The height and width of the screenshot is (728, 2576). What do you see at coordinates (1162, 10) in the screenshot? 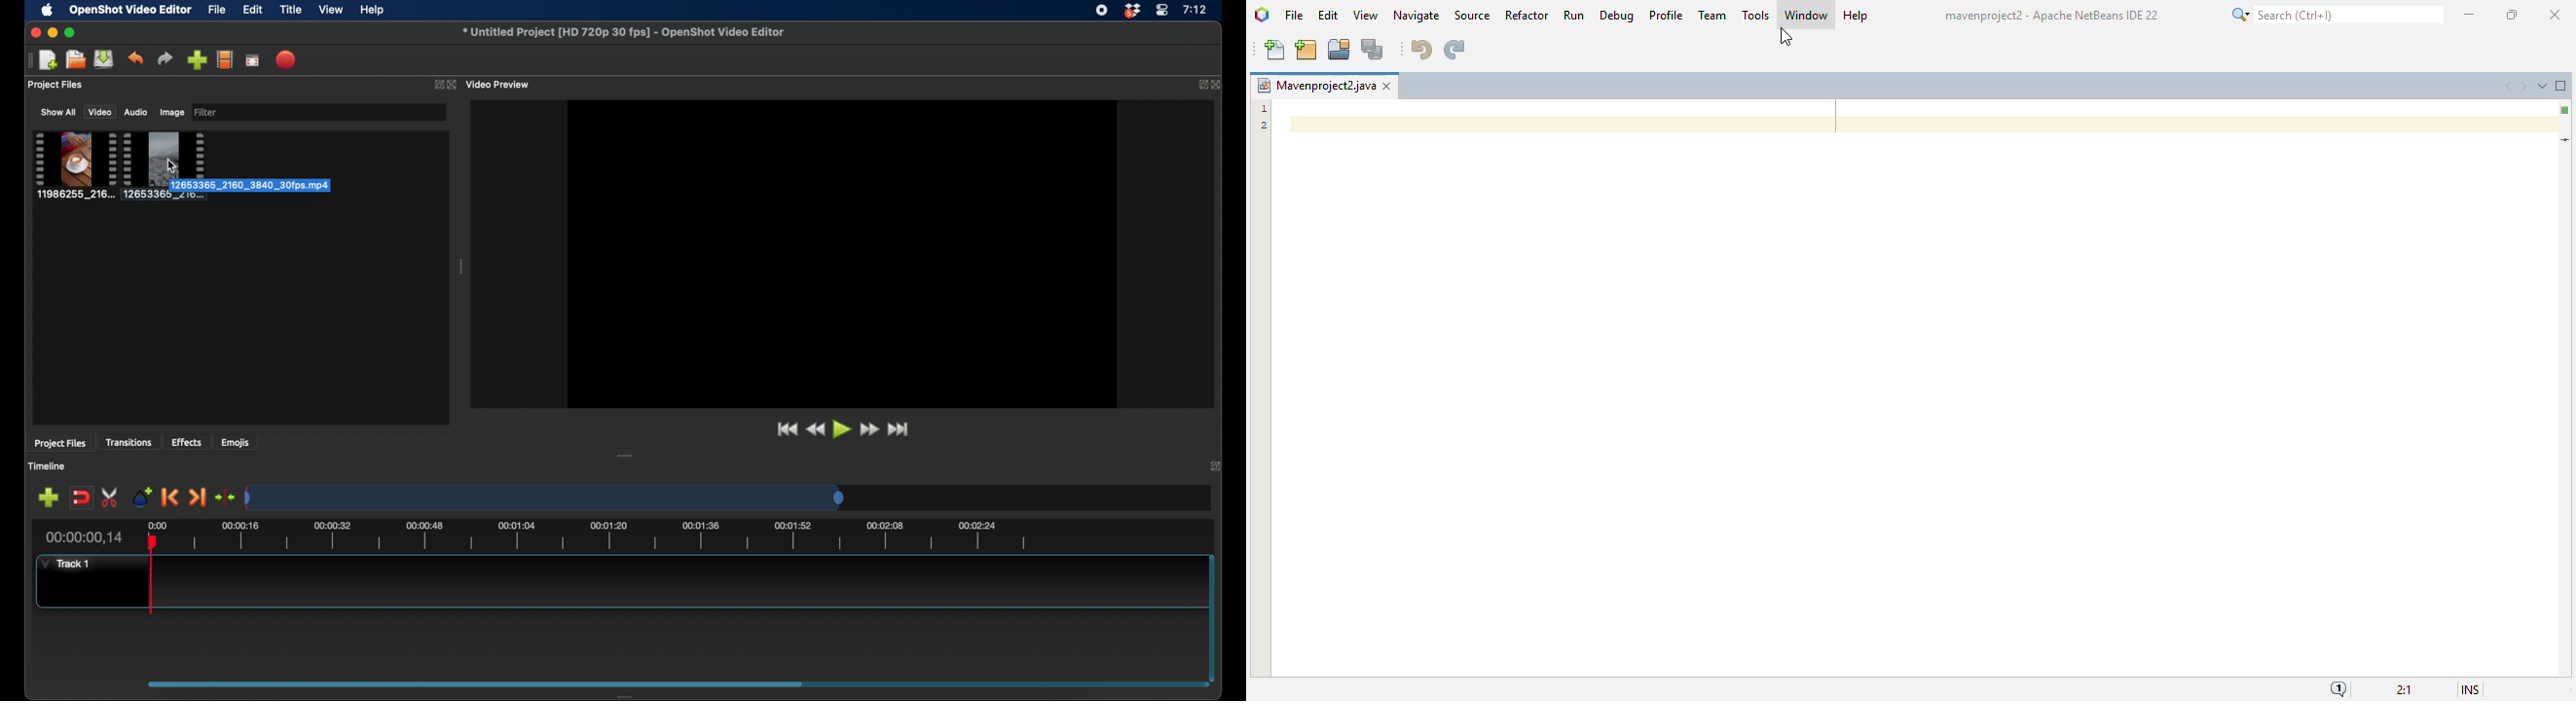
I see `control center` at bounding box center [1162, 10].